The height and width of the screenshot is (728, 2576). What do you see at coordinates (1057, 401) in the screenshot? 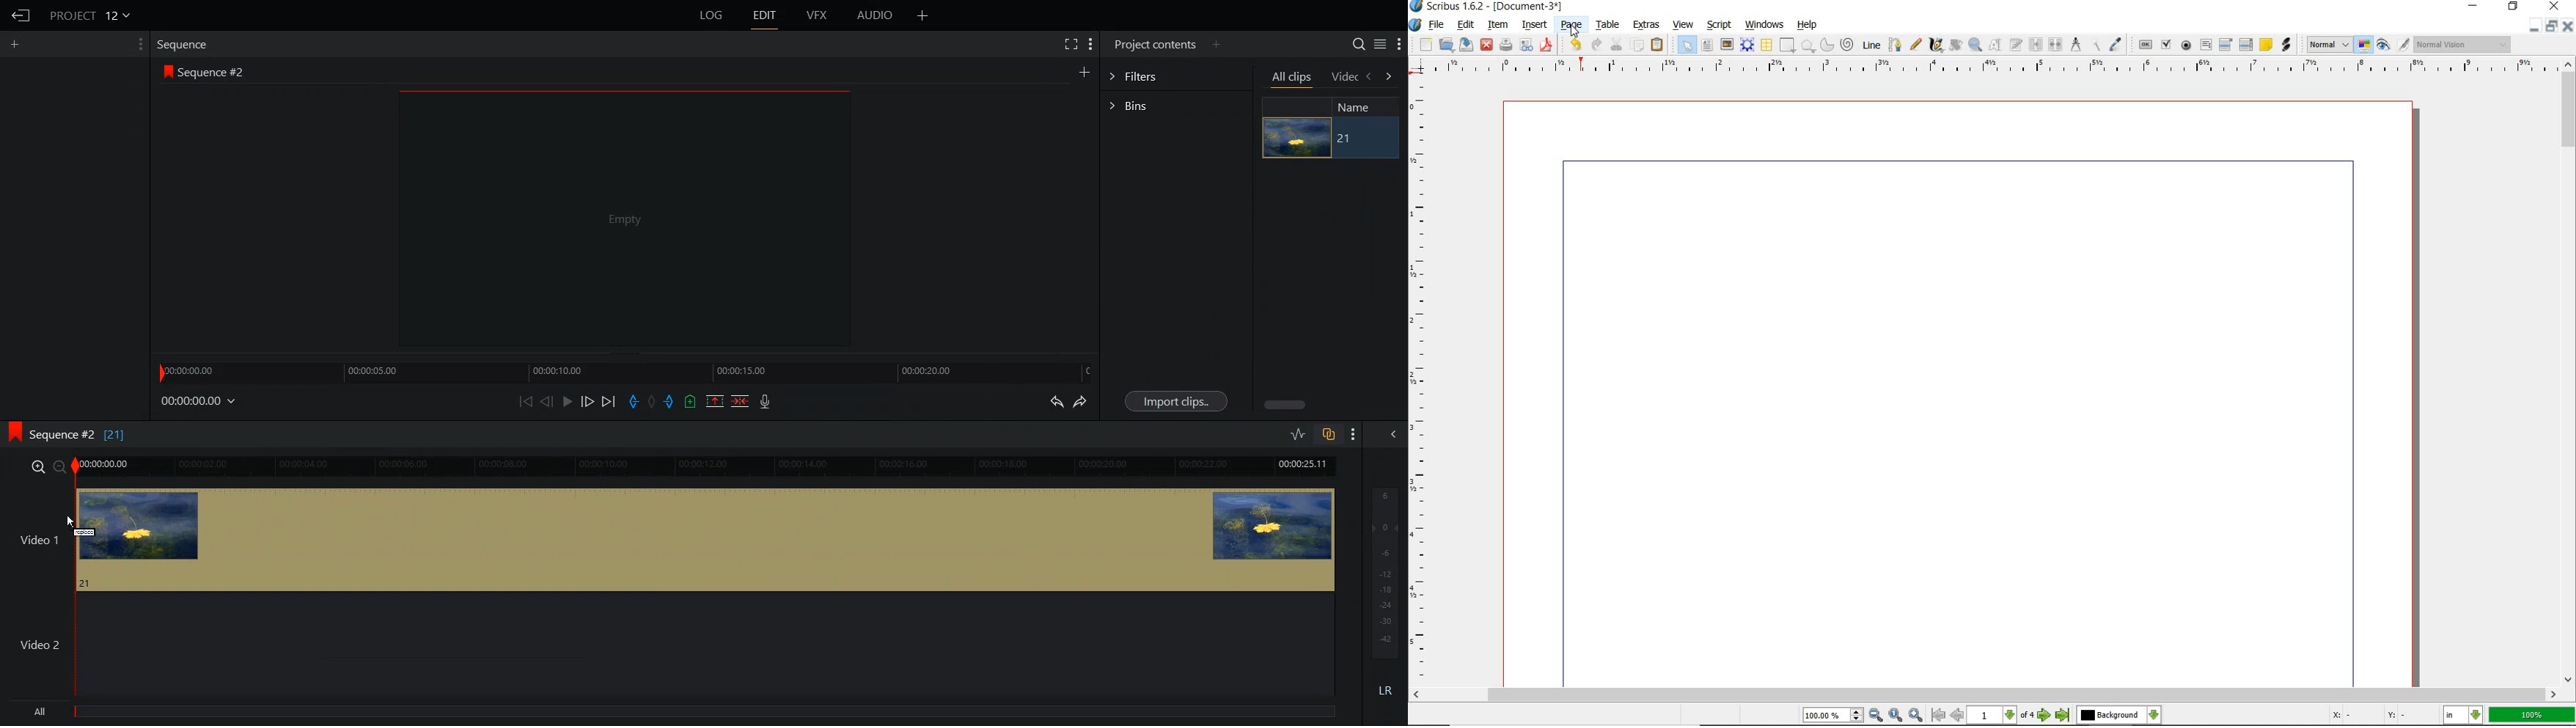
I see `Undo` at bounding box center [1057, 401].